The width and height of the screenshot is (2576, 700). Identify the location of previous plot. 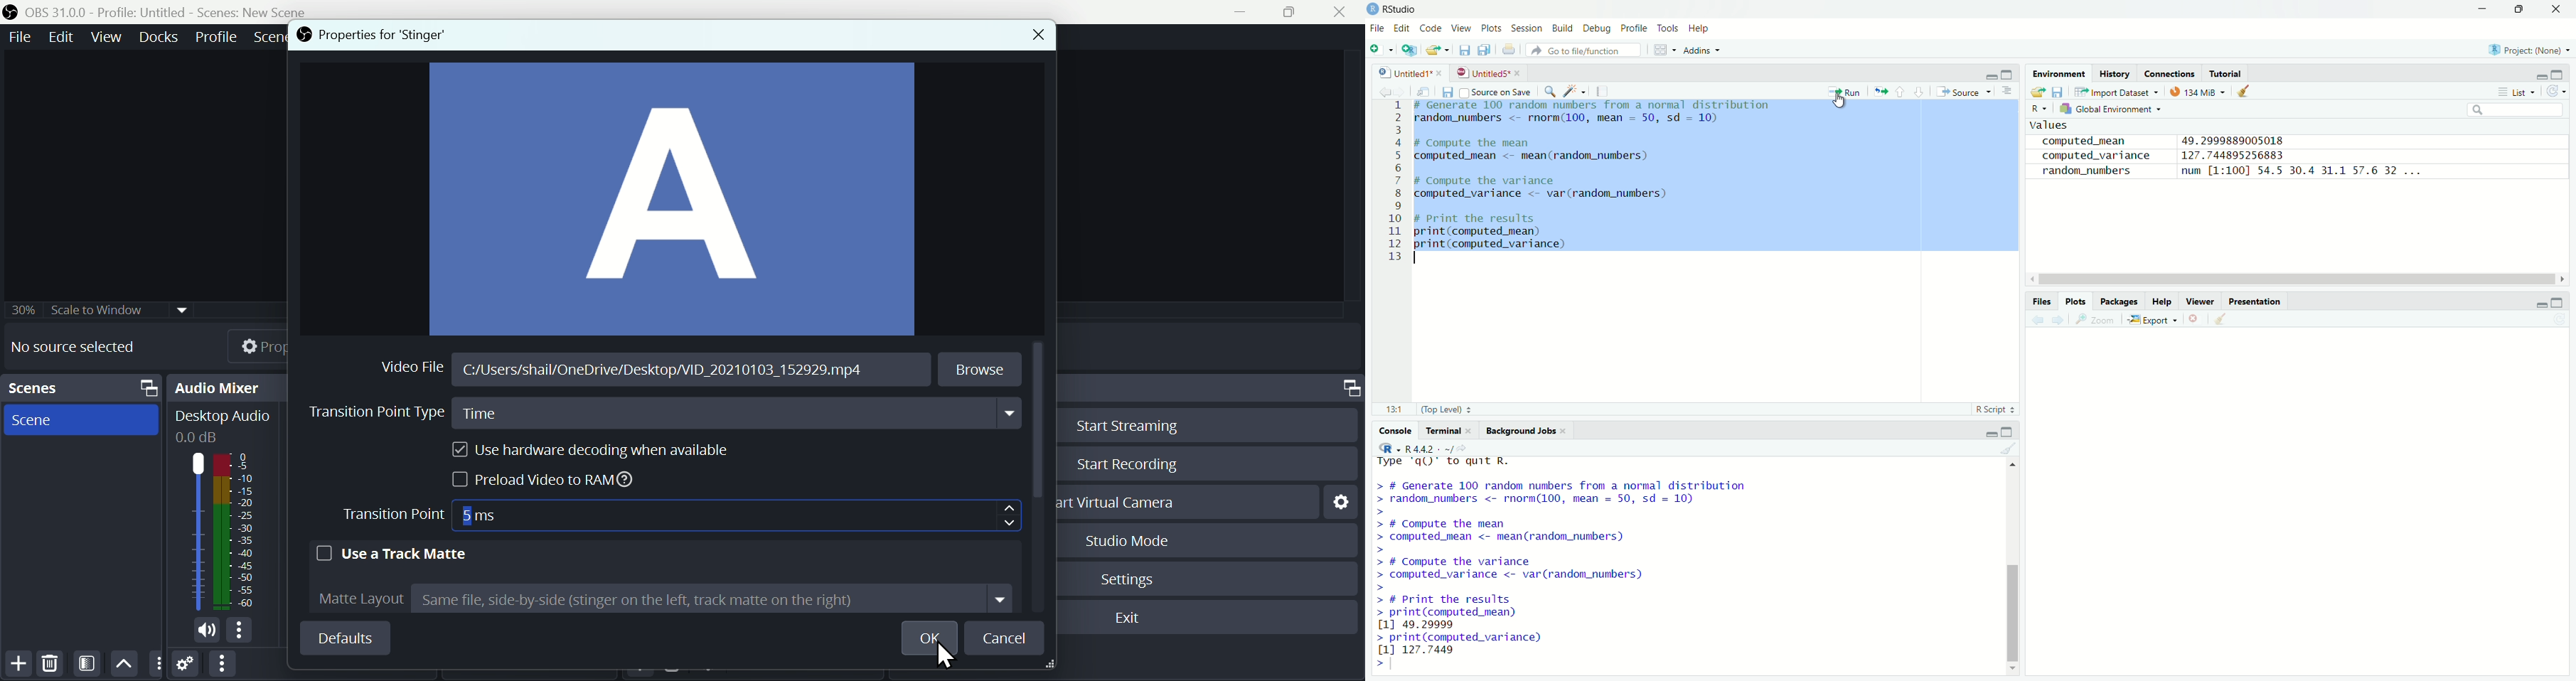
(2037, 320).